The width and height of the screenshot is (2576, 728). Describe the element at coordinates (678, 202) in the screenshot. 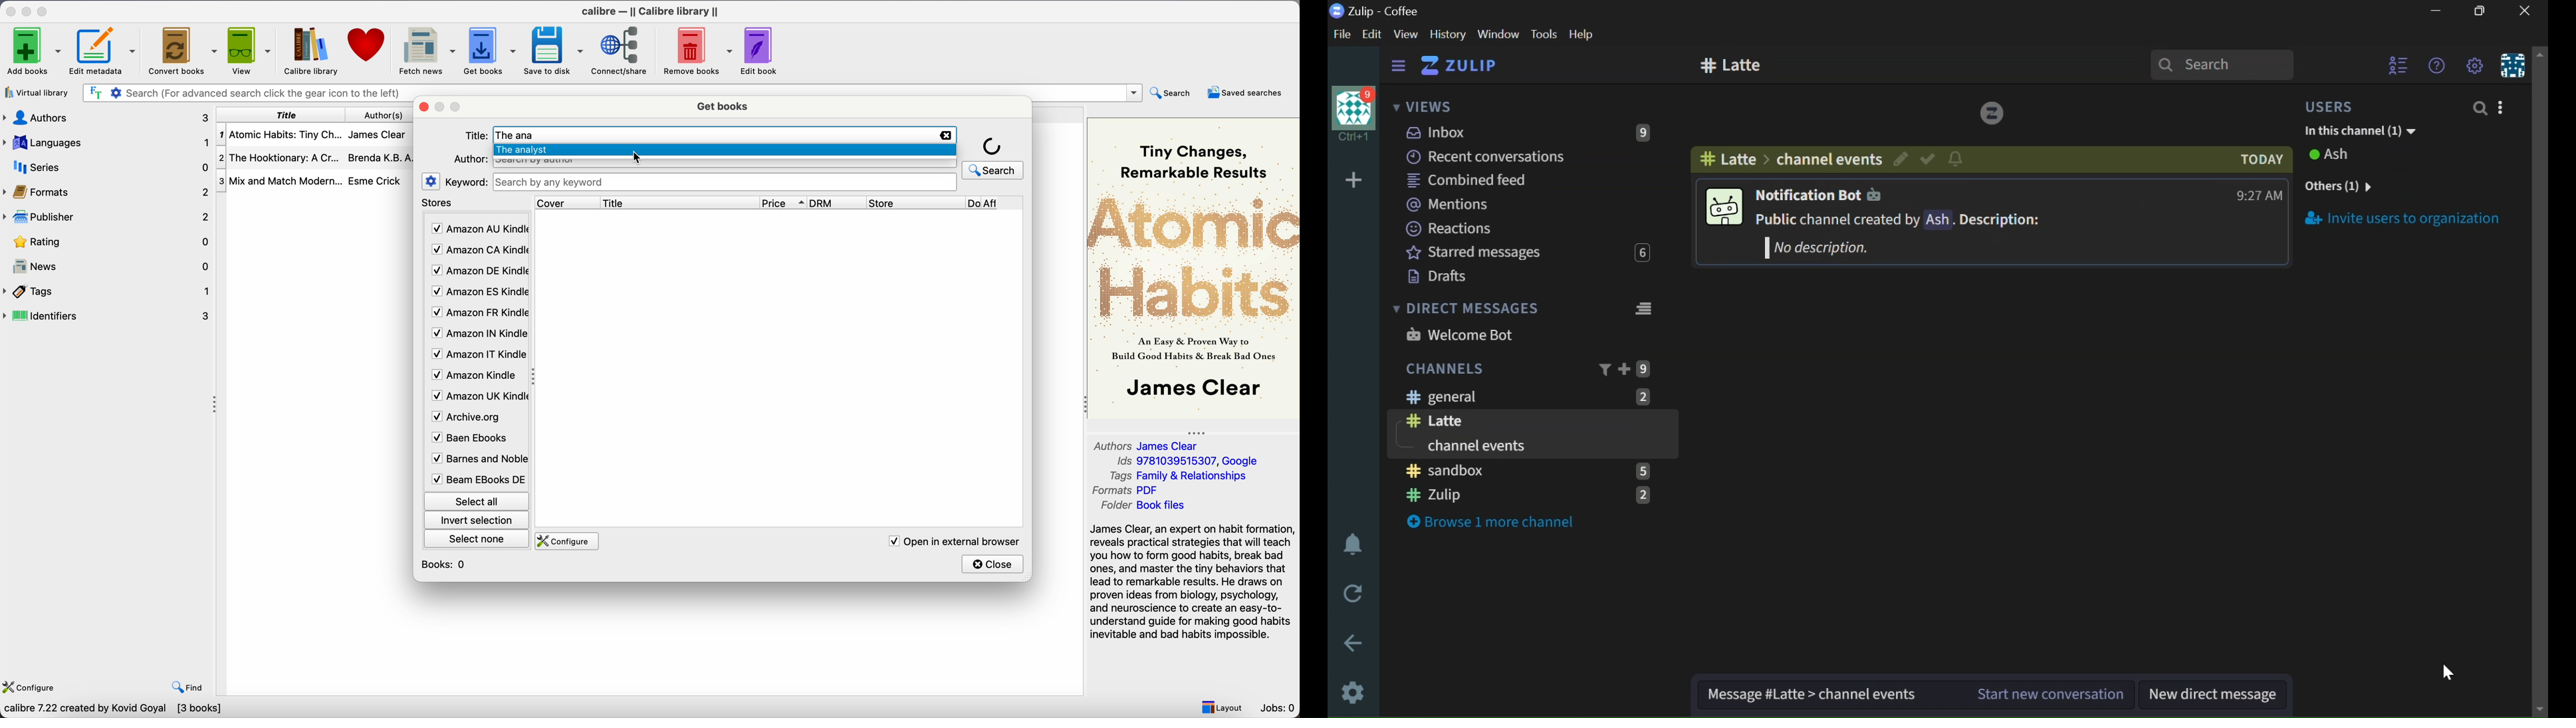

I see `title` at that location.